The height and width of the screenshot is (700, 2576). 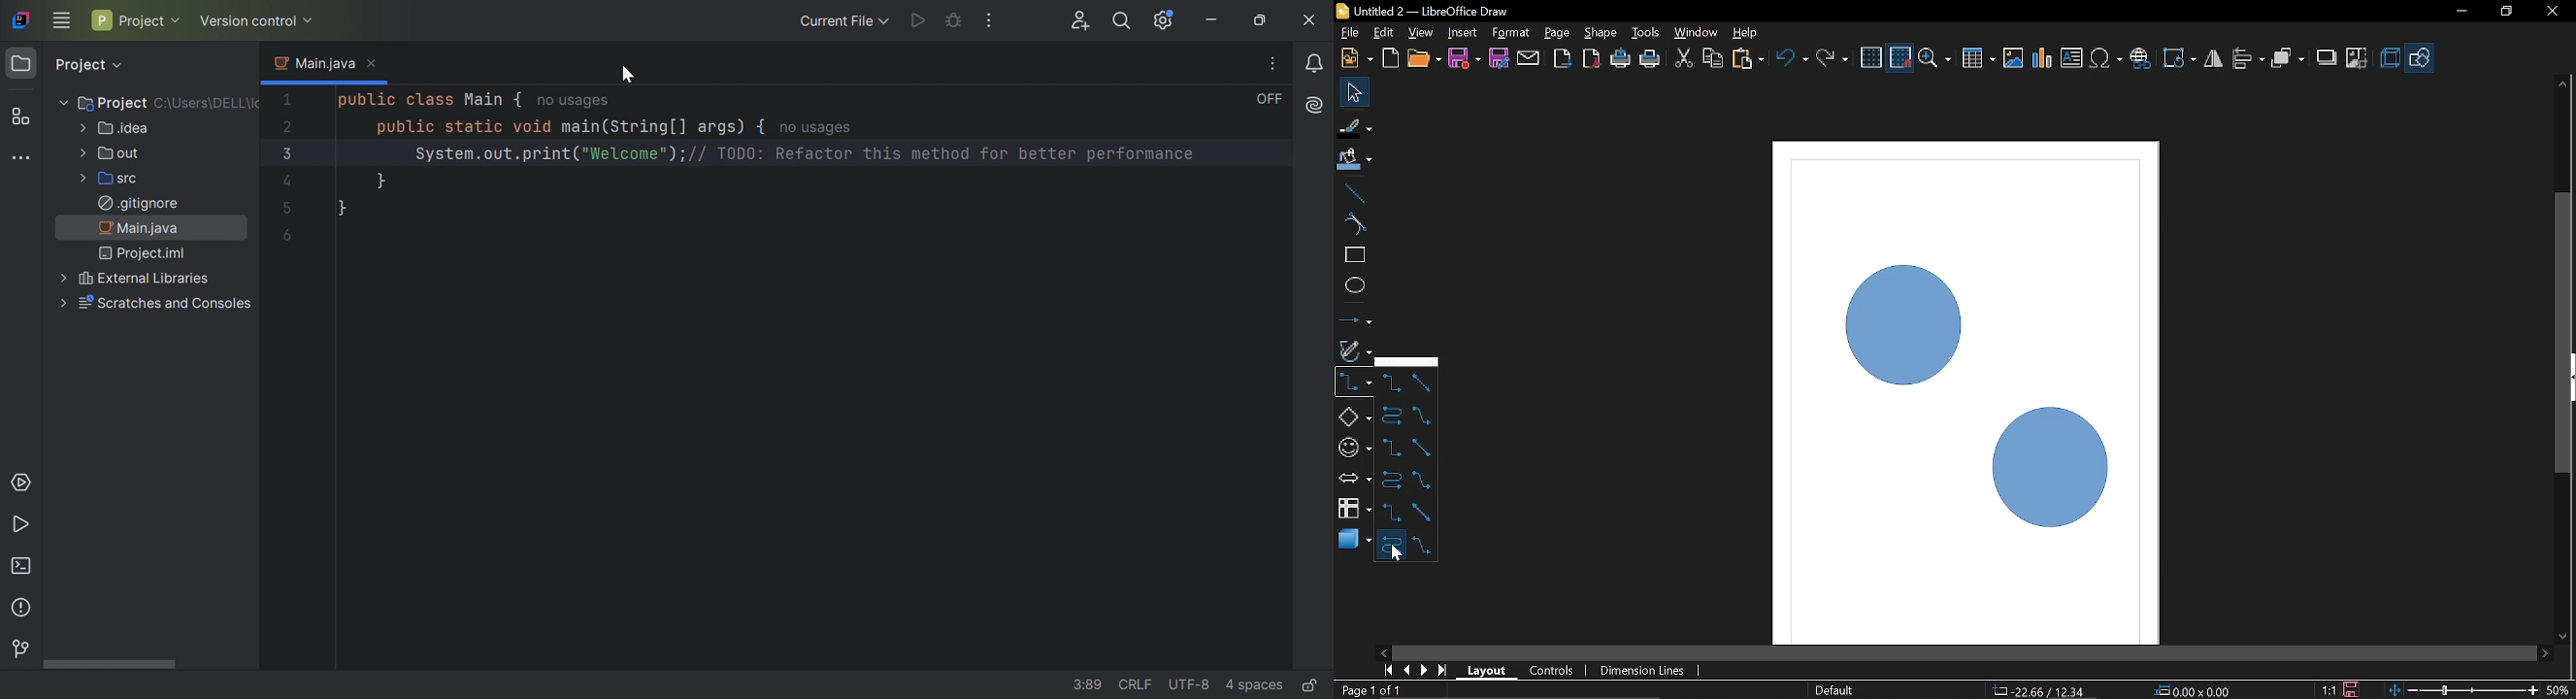 I want to click on Cursor, so click(x=629, y=75).